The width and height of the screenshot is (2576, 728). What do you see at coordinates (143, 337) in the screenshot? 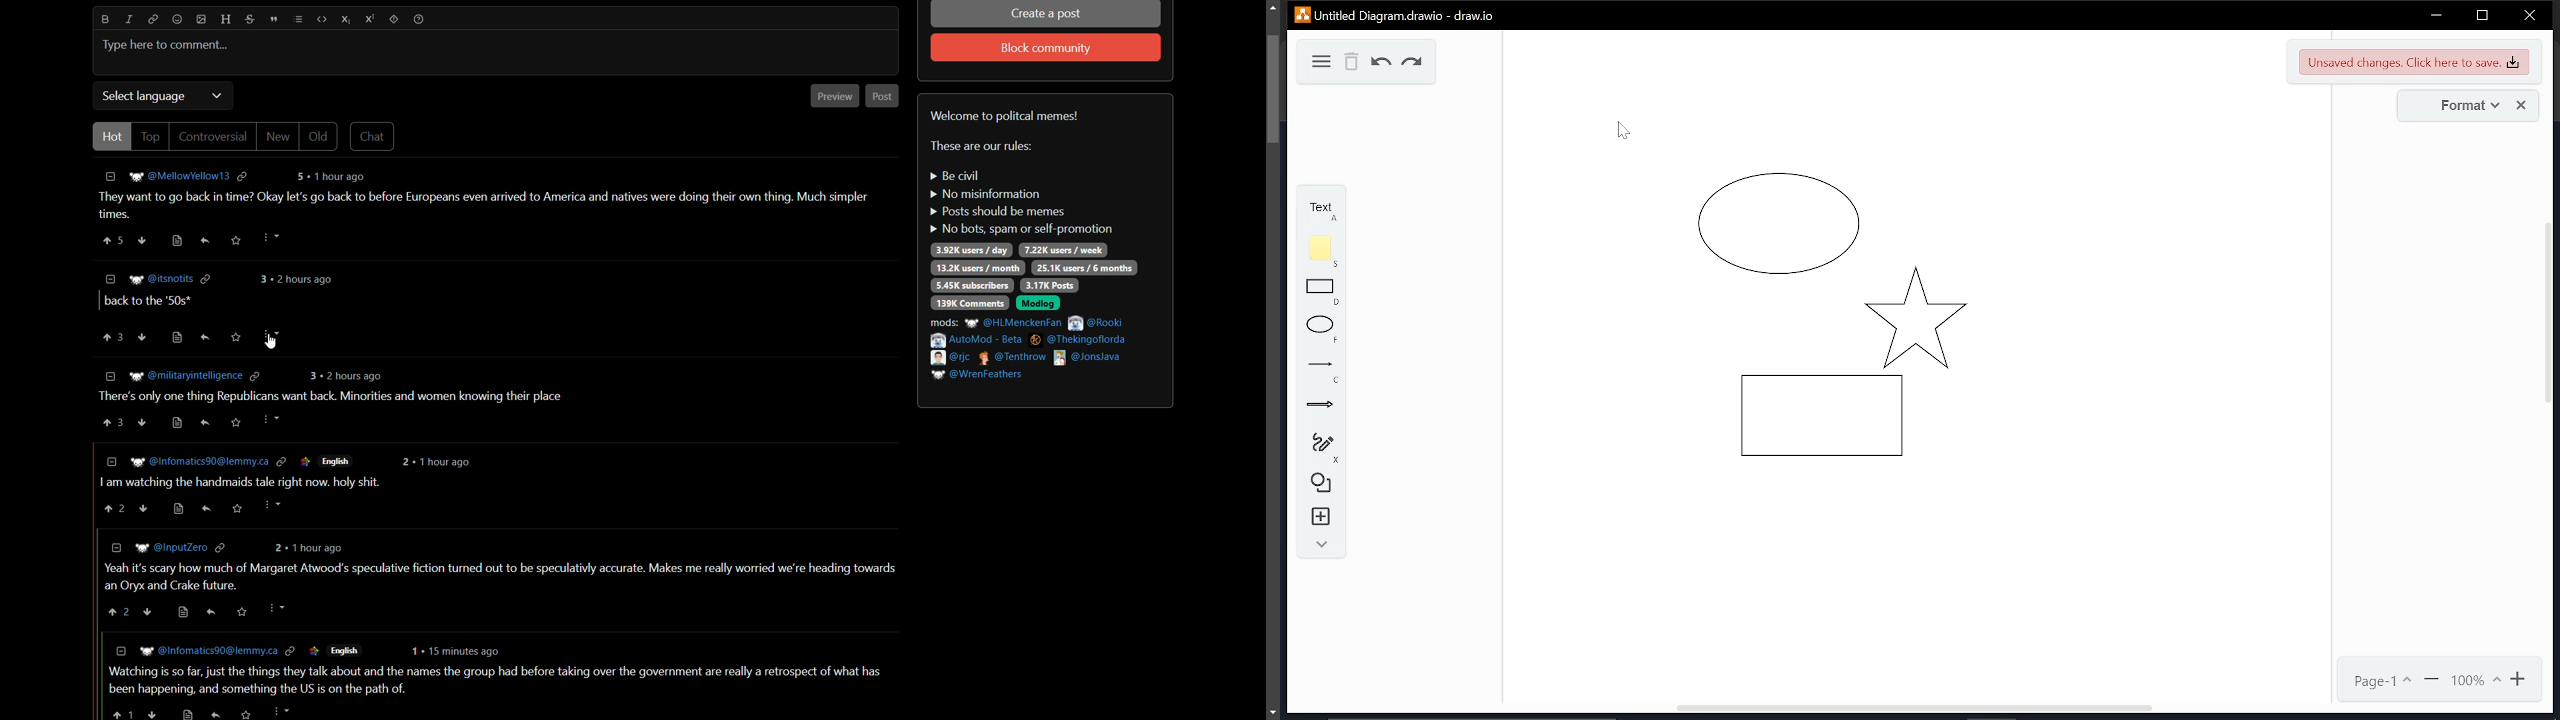
I see `ownvote` at bounding box center [143, 337].